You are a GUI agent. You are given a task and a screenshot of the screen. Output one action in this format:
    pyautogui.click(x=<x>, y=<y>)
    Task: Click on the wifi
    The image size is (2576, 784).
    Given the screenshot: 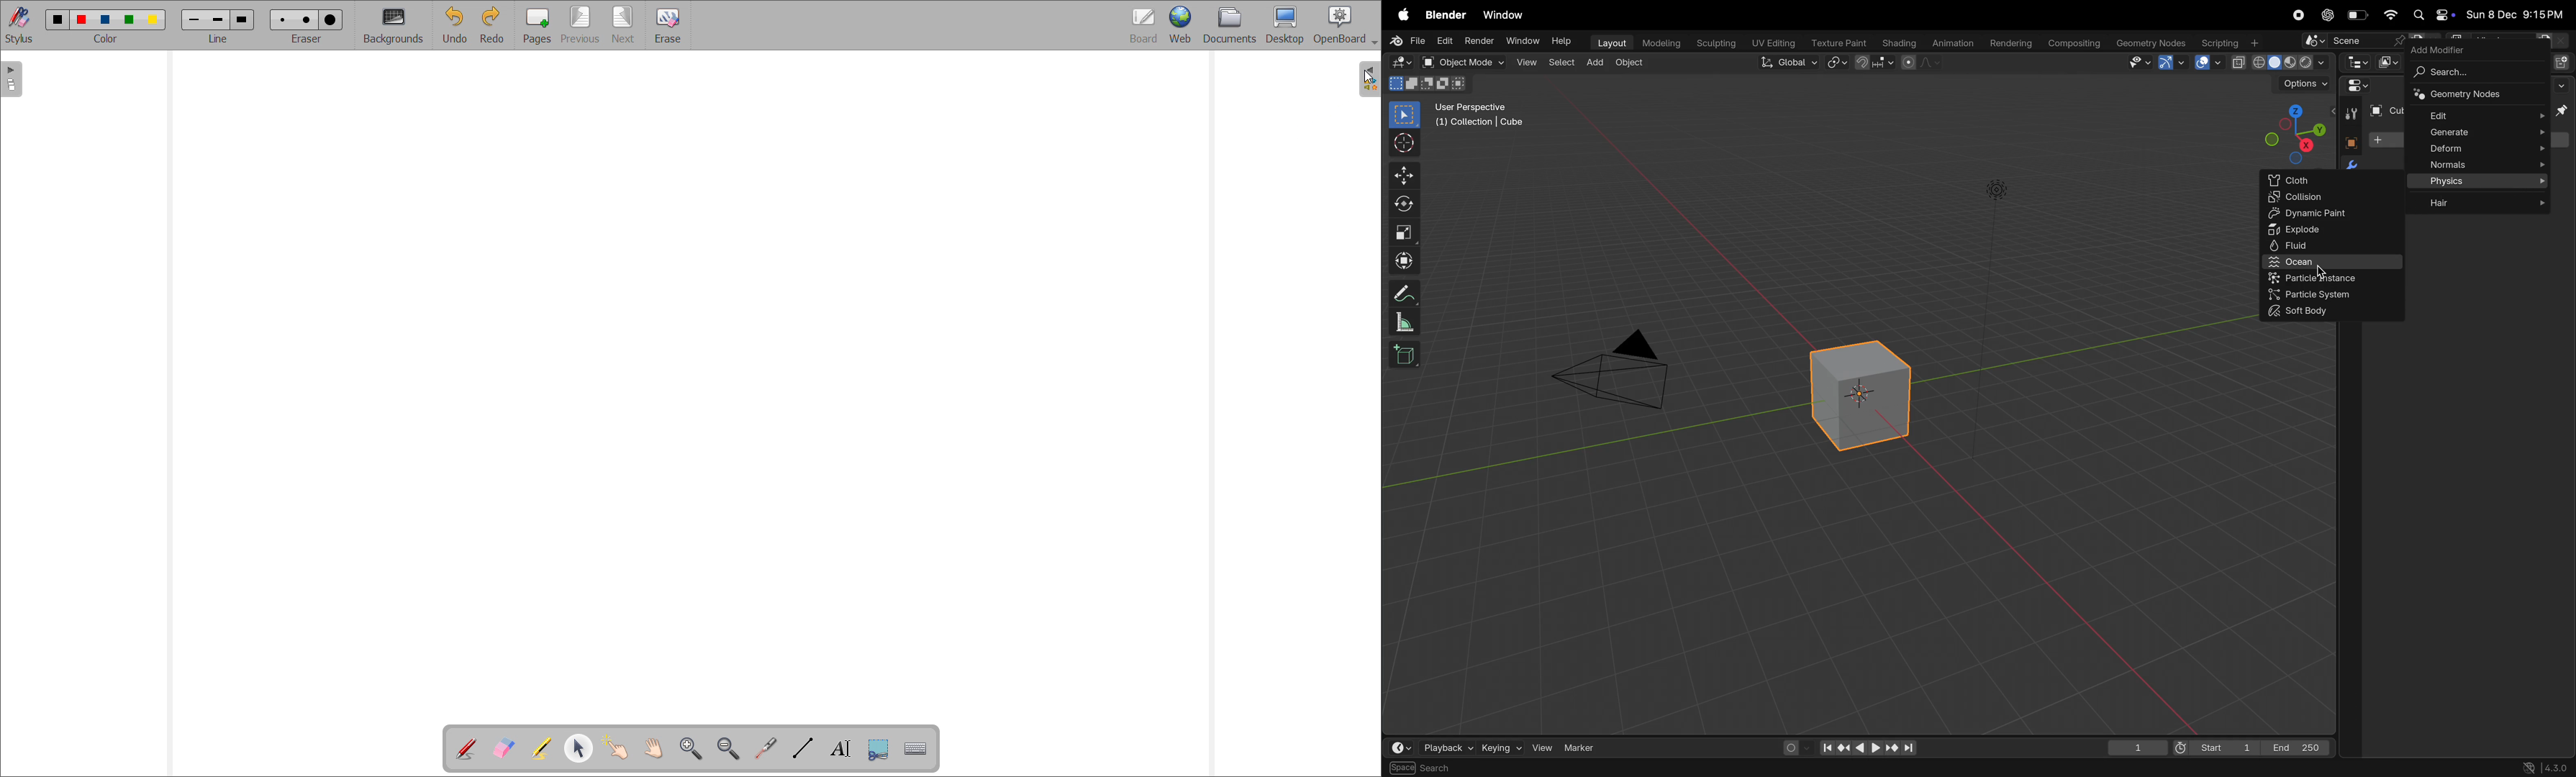 What is the action you would take?
    pyautogui.click(x=2391, y=15)
    